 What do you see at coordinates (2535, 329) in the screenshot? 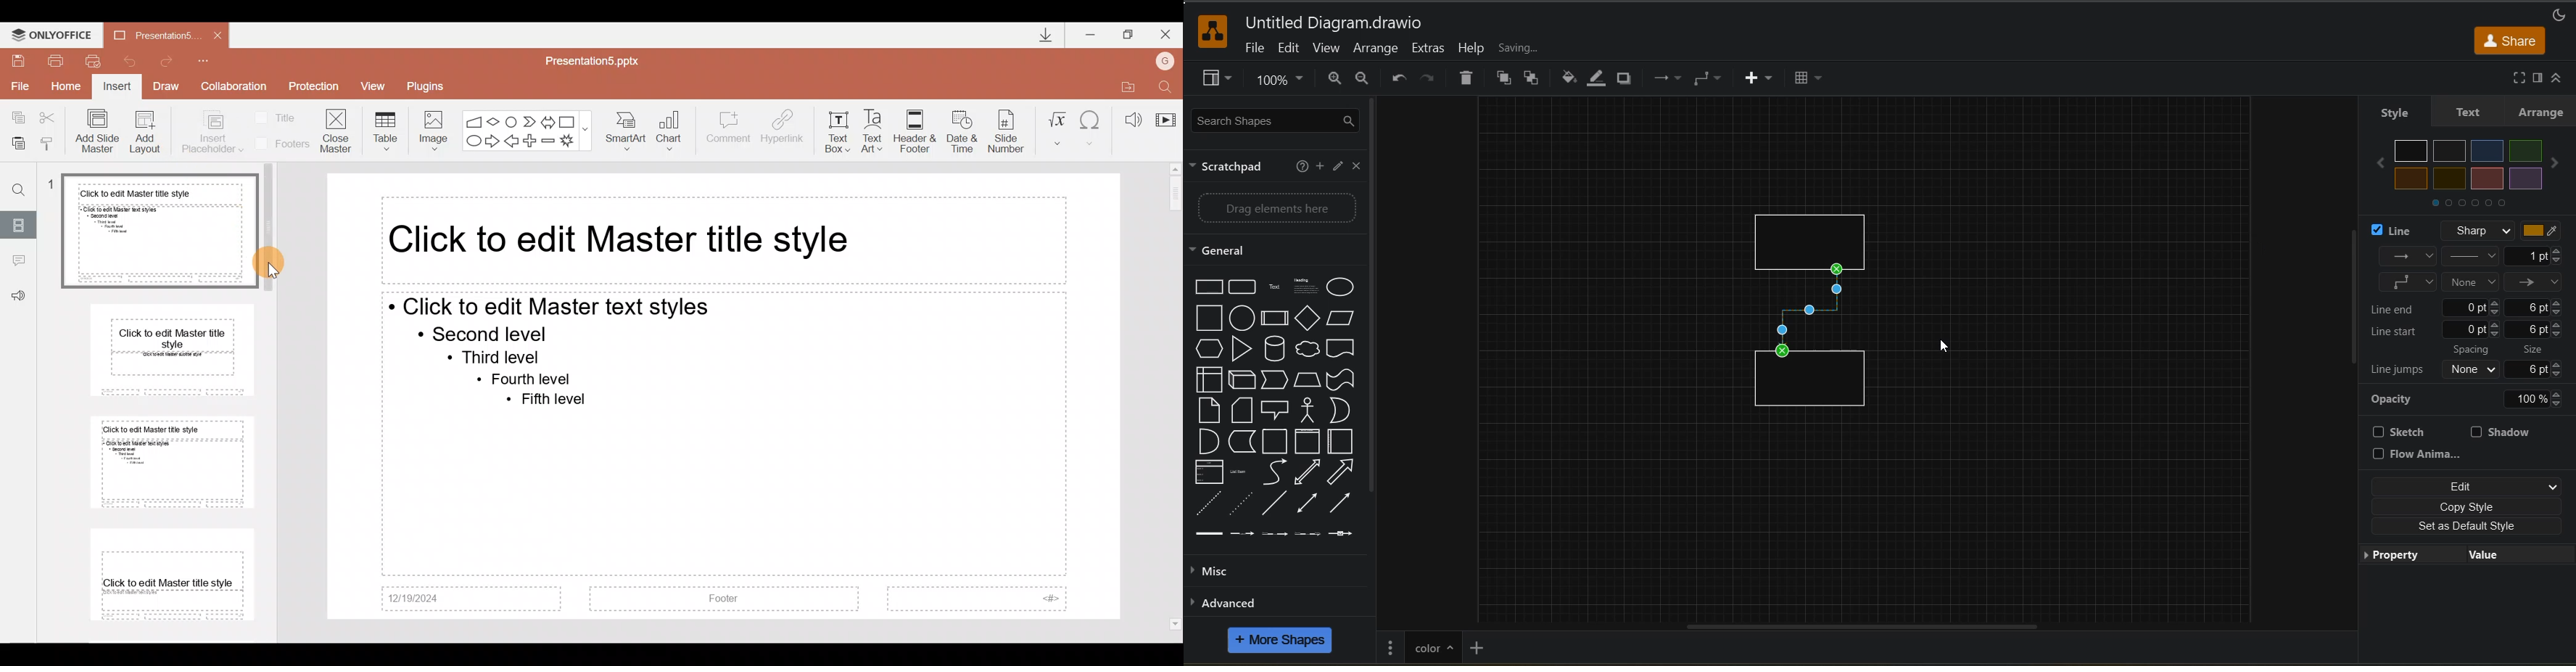
I see `6pt` at bounding box center [2535, 329].